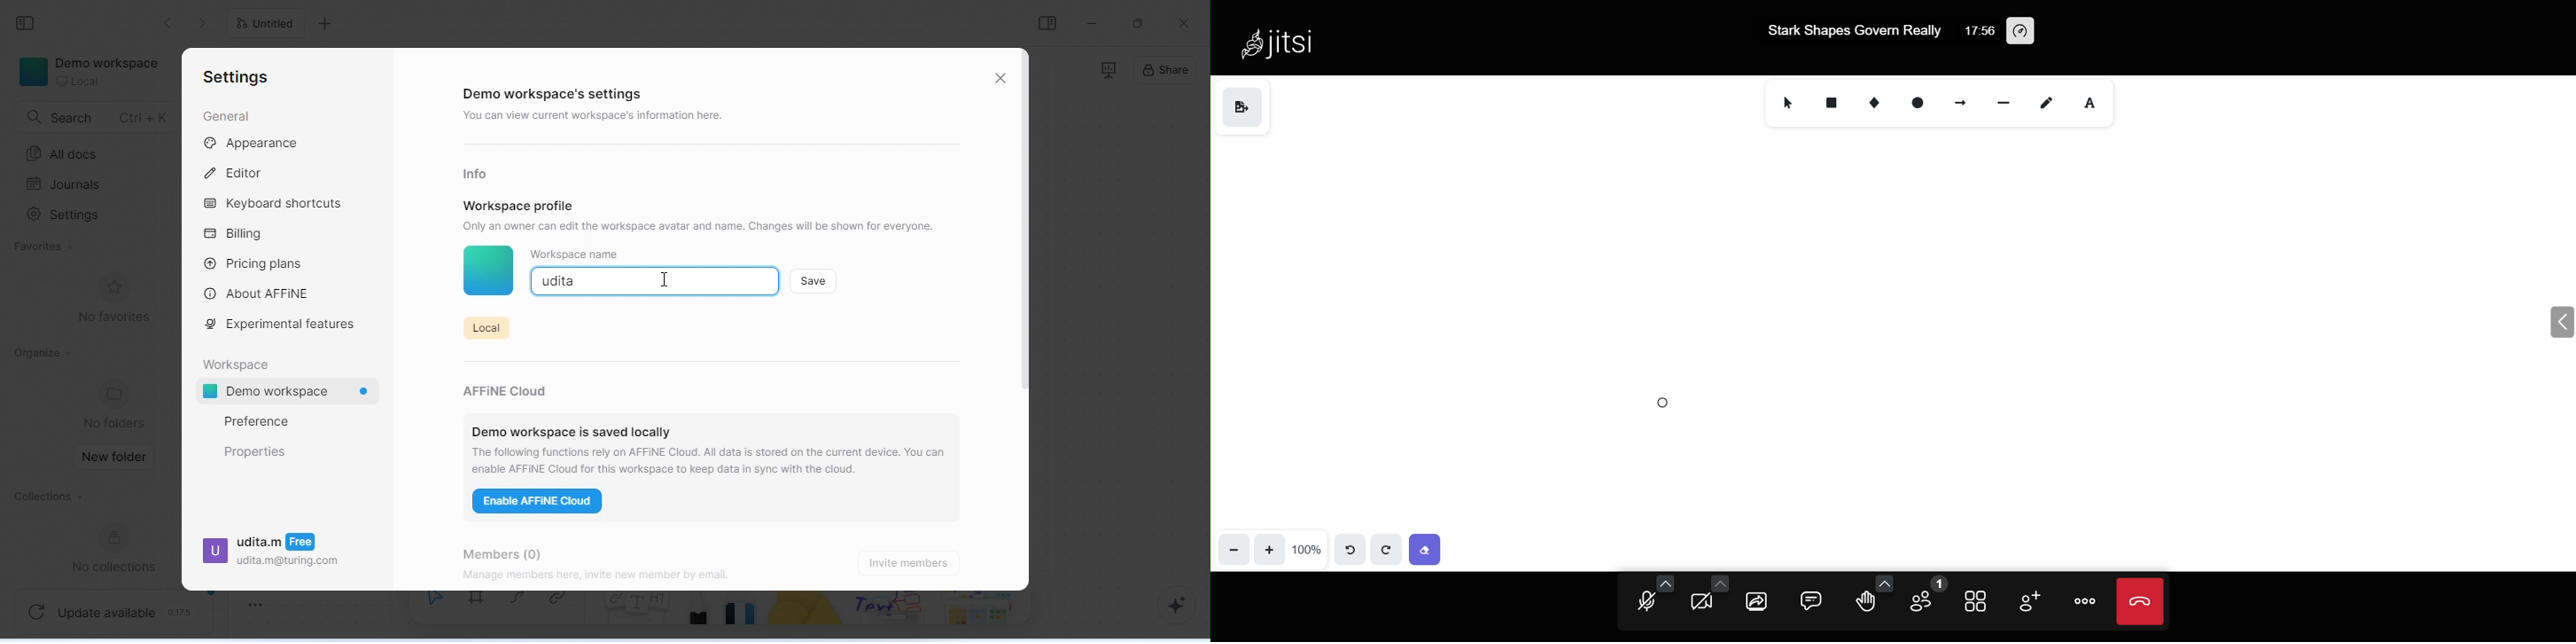 Image resolution: width=2576 pixels, height=644 pixels. I want to click on journals, so click(66, 184).